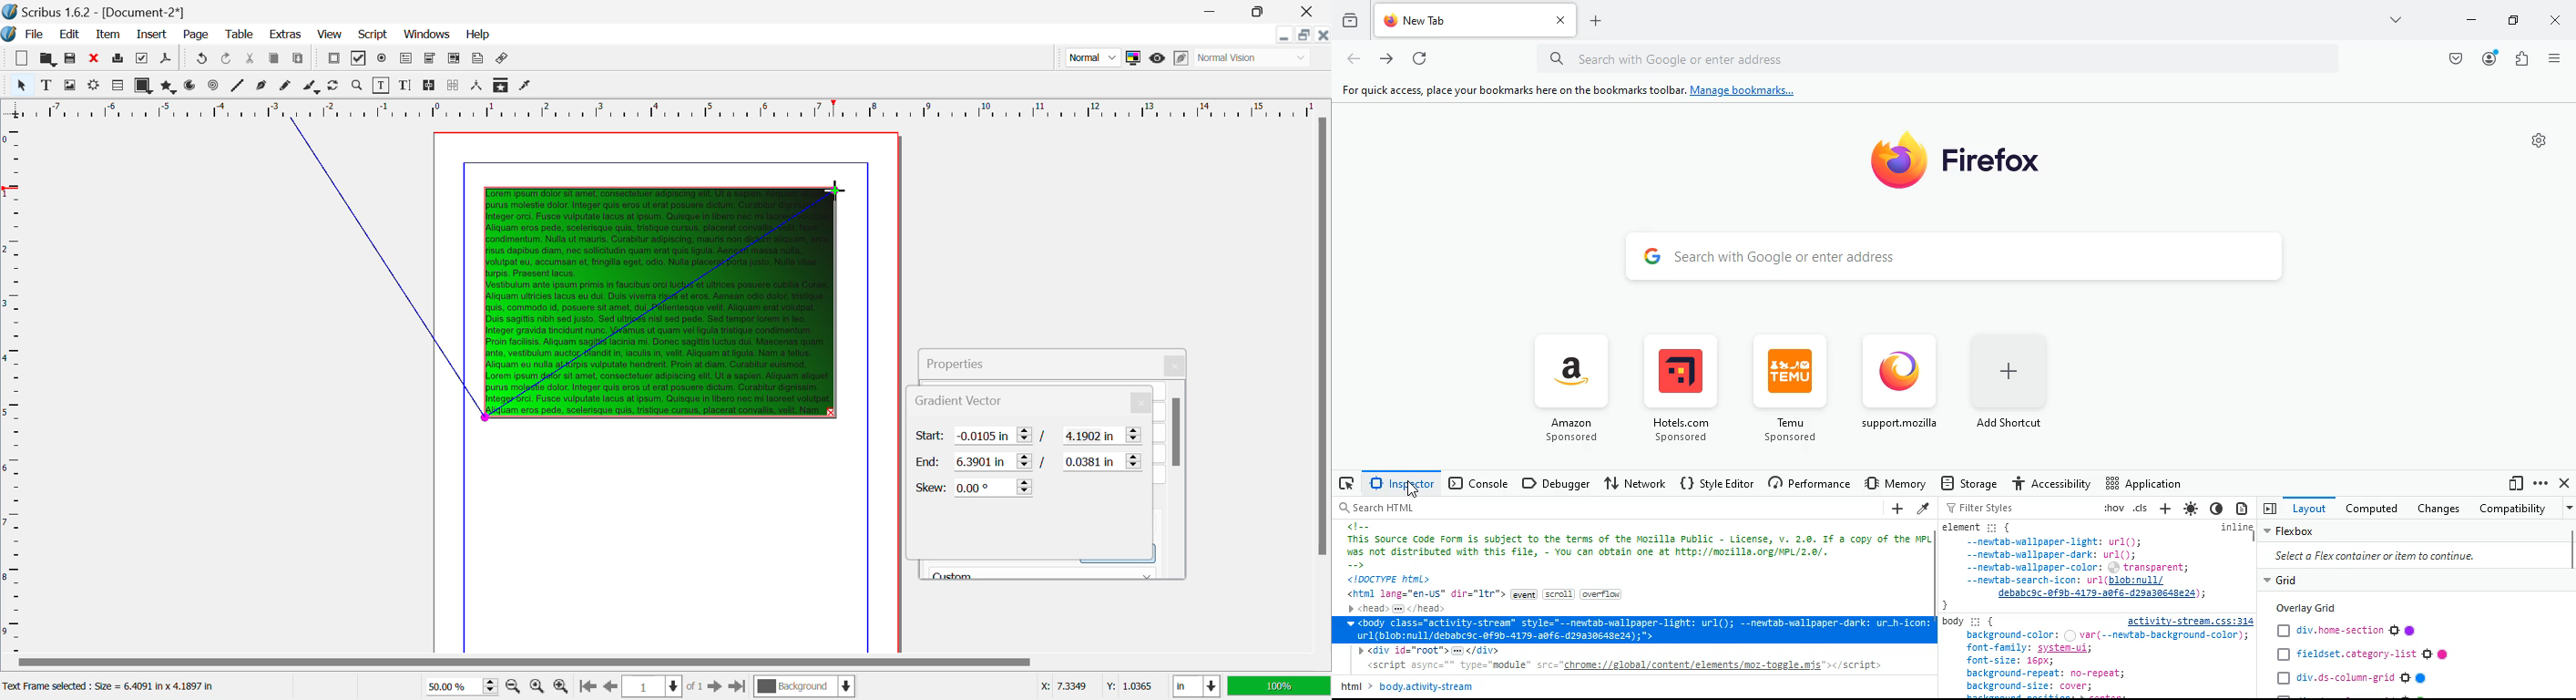 The width and height of the screenshot is (2576, 700). Describe the element at coordinates (455, 85) in the screenshot. I see `Delink Frames` at that location.